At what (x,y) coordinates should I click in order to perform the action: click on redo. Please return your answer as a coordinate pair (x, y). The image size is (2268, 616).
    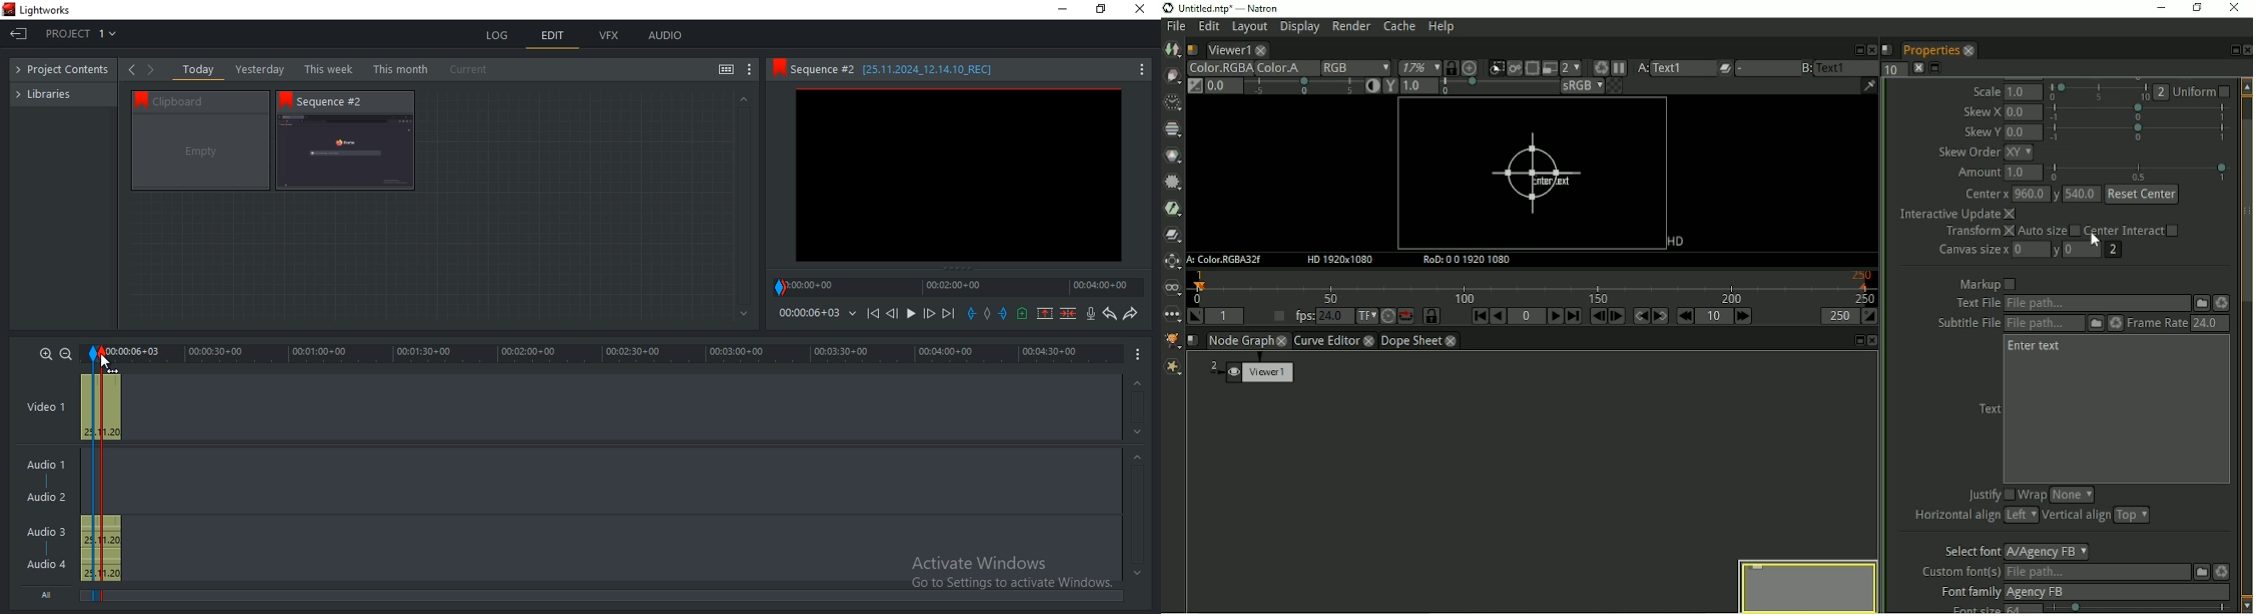
    Looking at the image, I should click on (1130, 313).